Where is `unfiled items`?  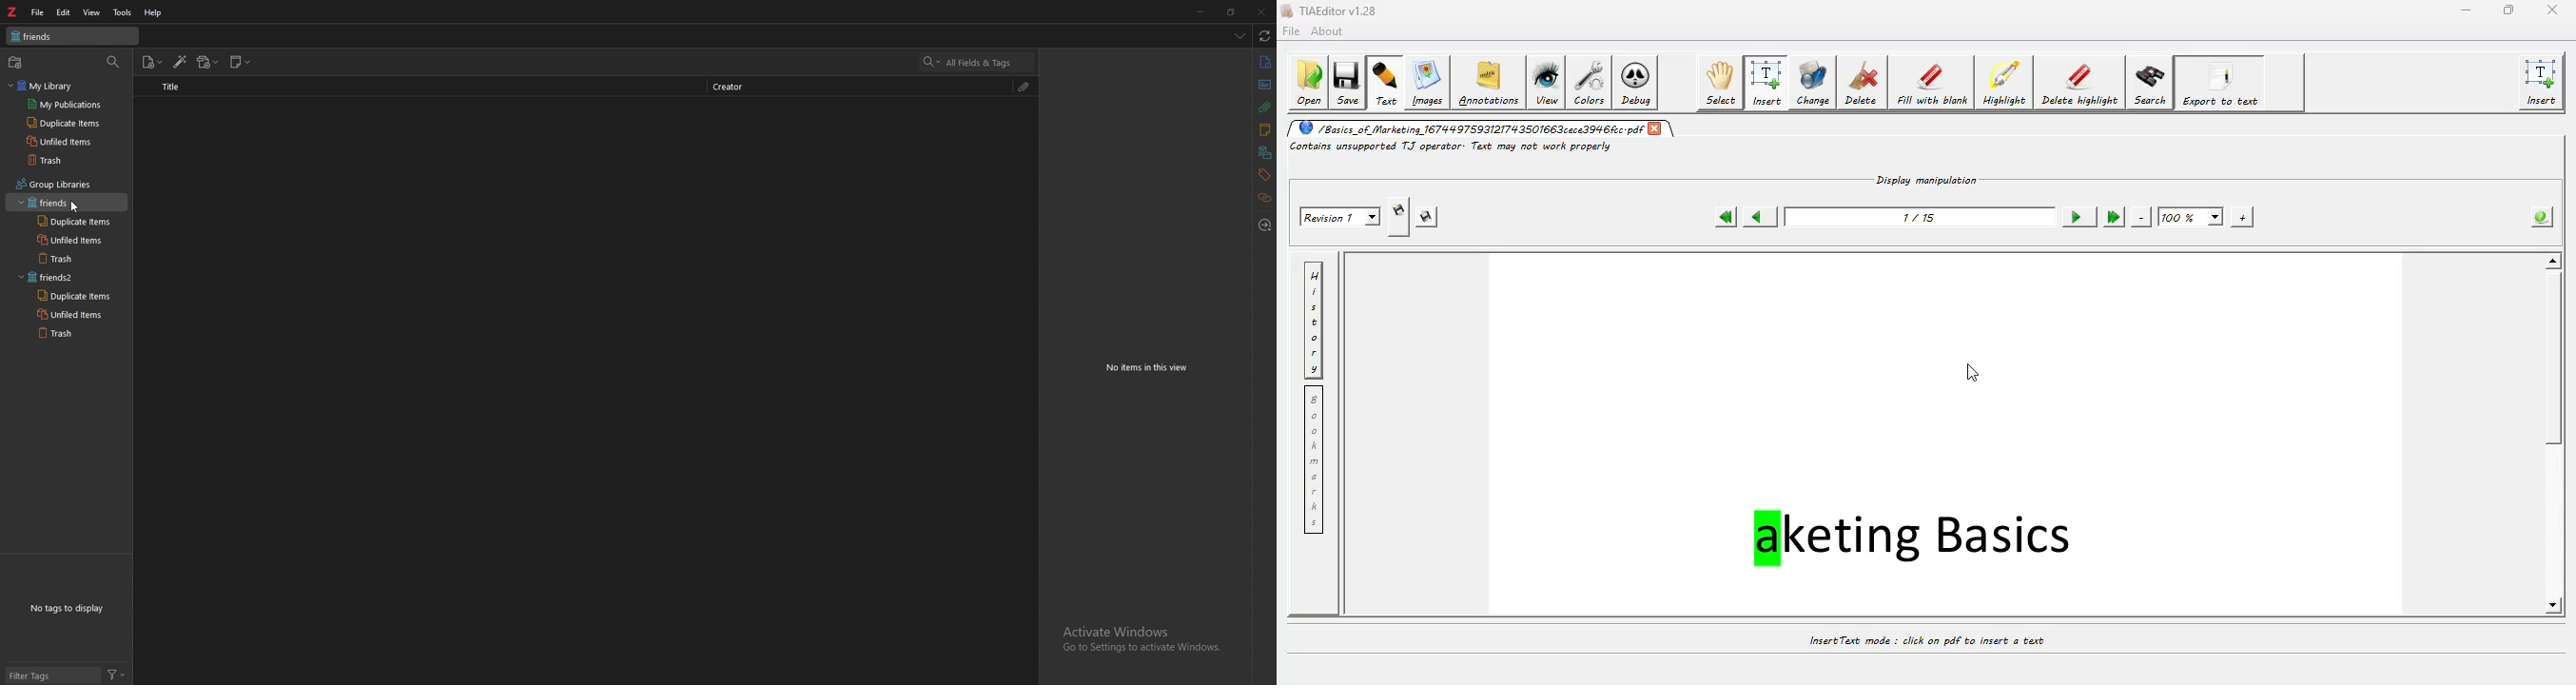
unfiled items is located at coordinates (71, 141).